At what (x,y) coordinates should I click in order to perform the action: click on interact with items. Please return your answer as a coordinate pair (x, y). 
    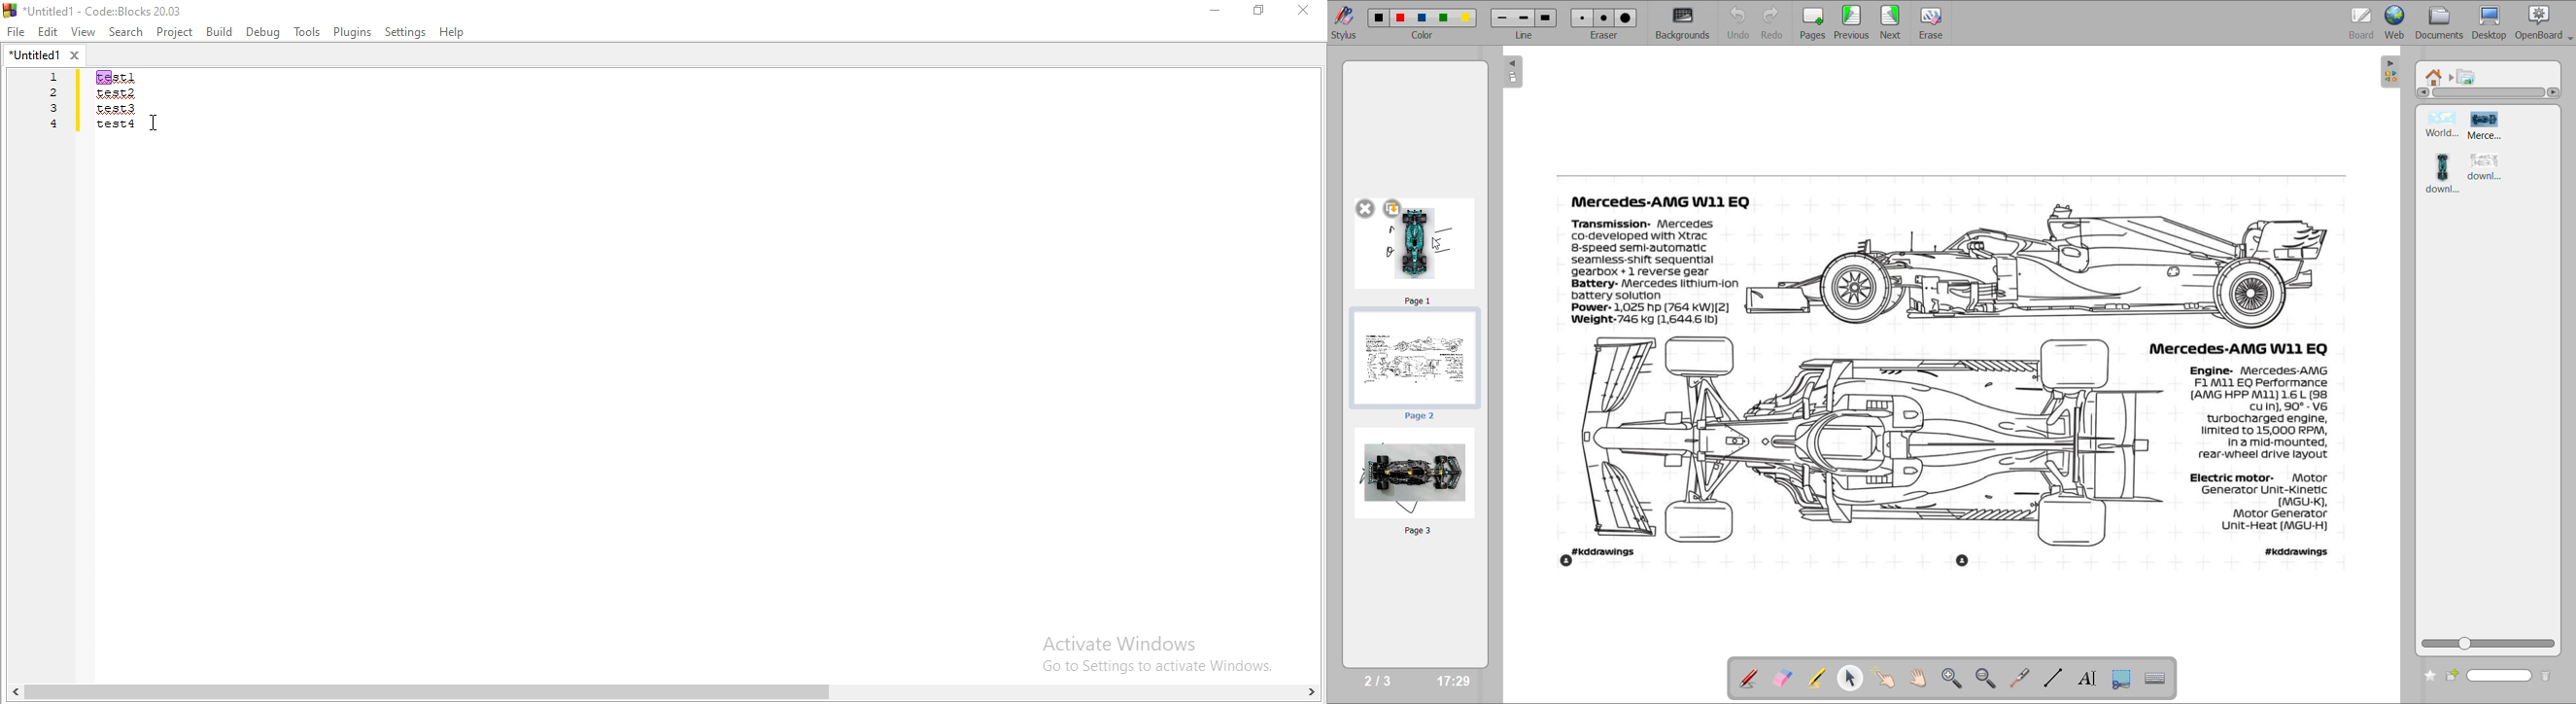
    Looking at the image, I should click on (1885, 679).